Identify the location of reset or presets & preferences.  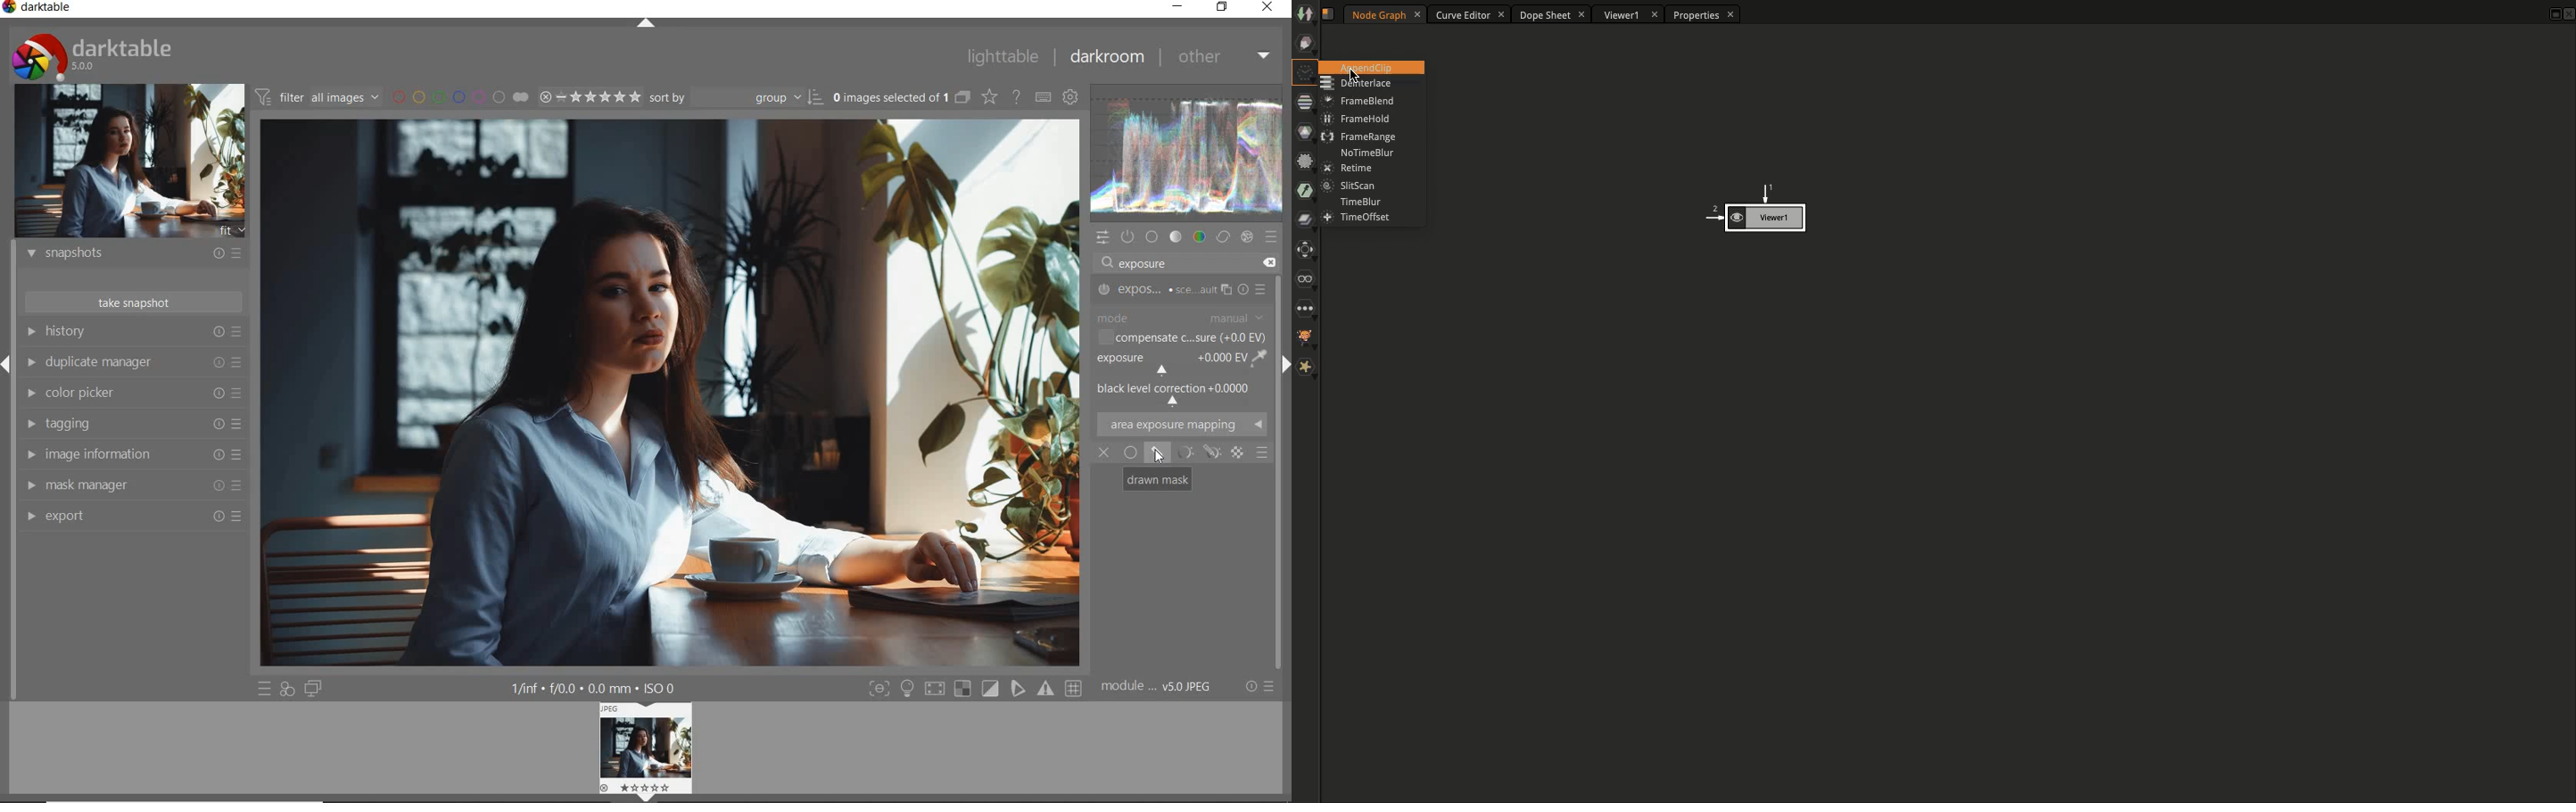
(1260, 687).